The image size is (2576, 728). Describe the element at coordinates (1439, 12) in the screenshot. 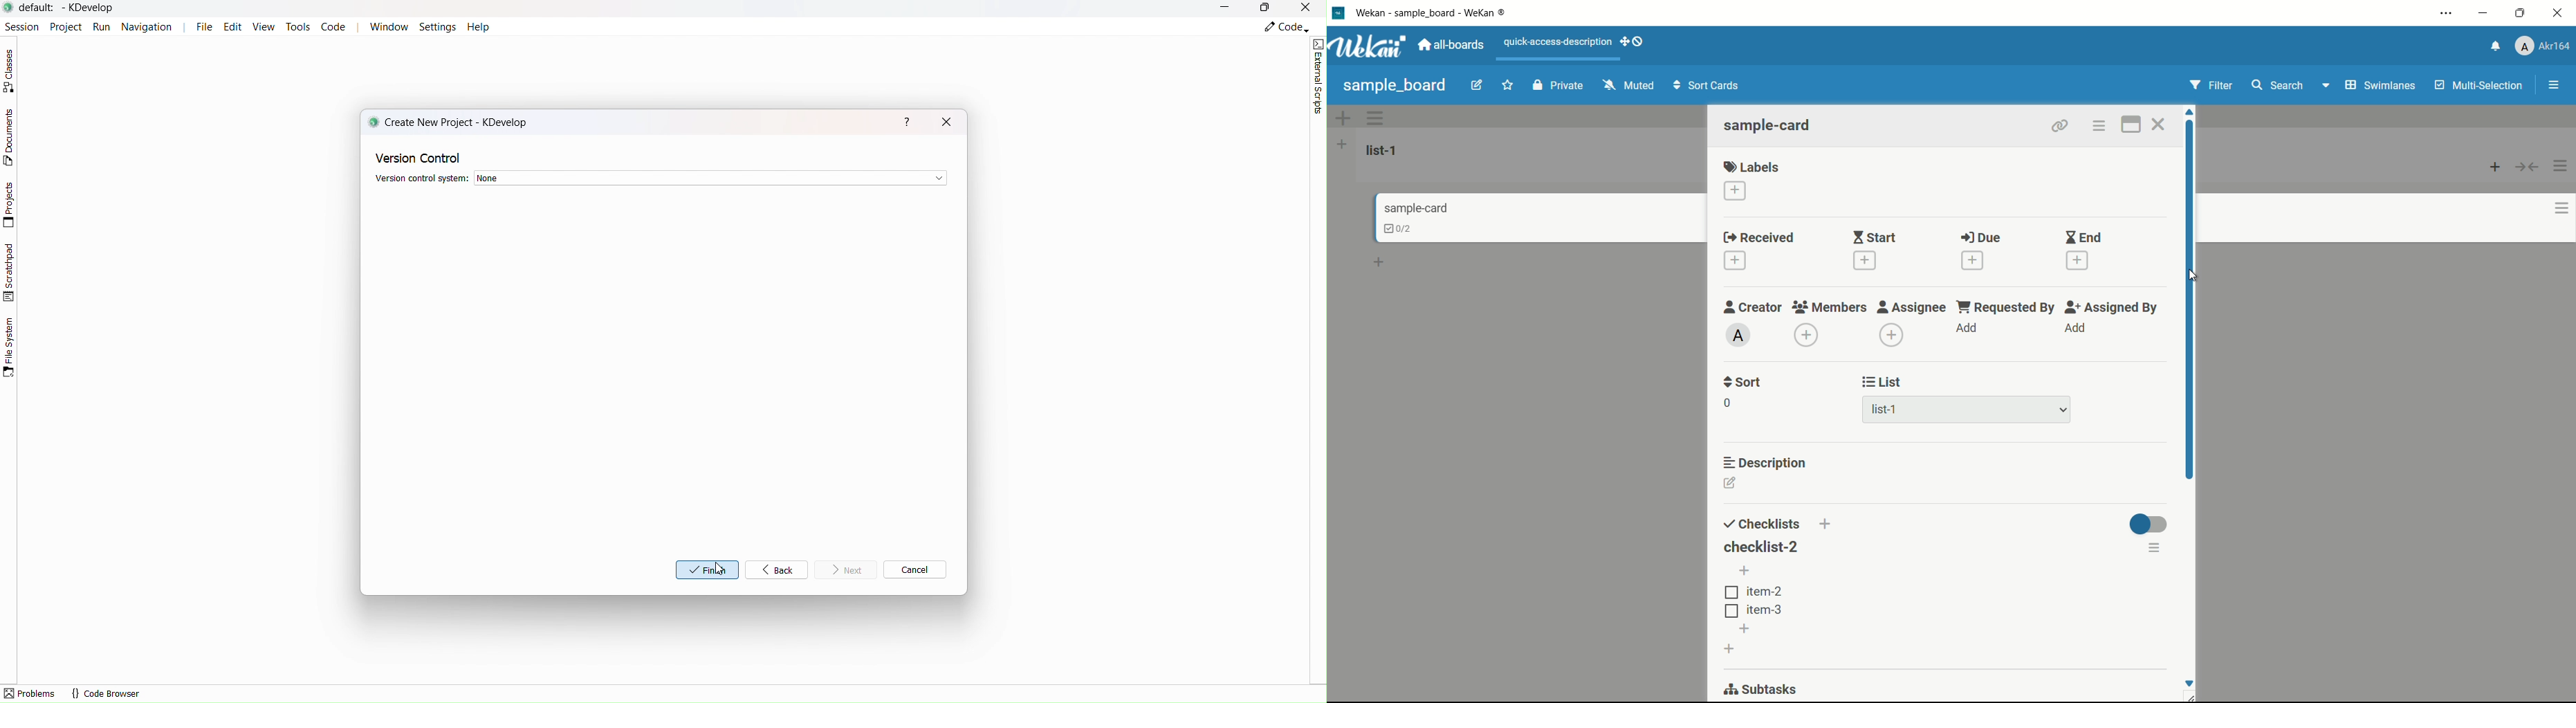

I see `app name` at that location.